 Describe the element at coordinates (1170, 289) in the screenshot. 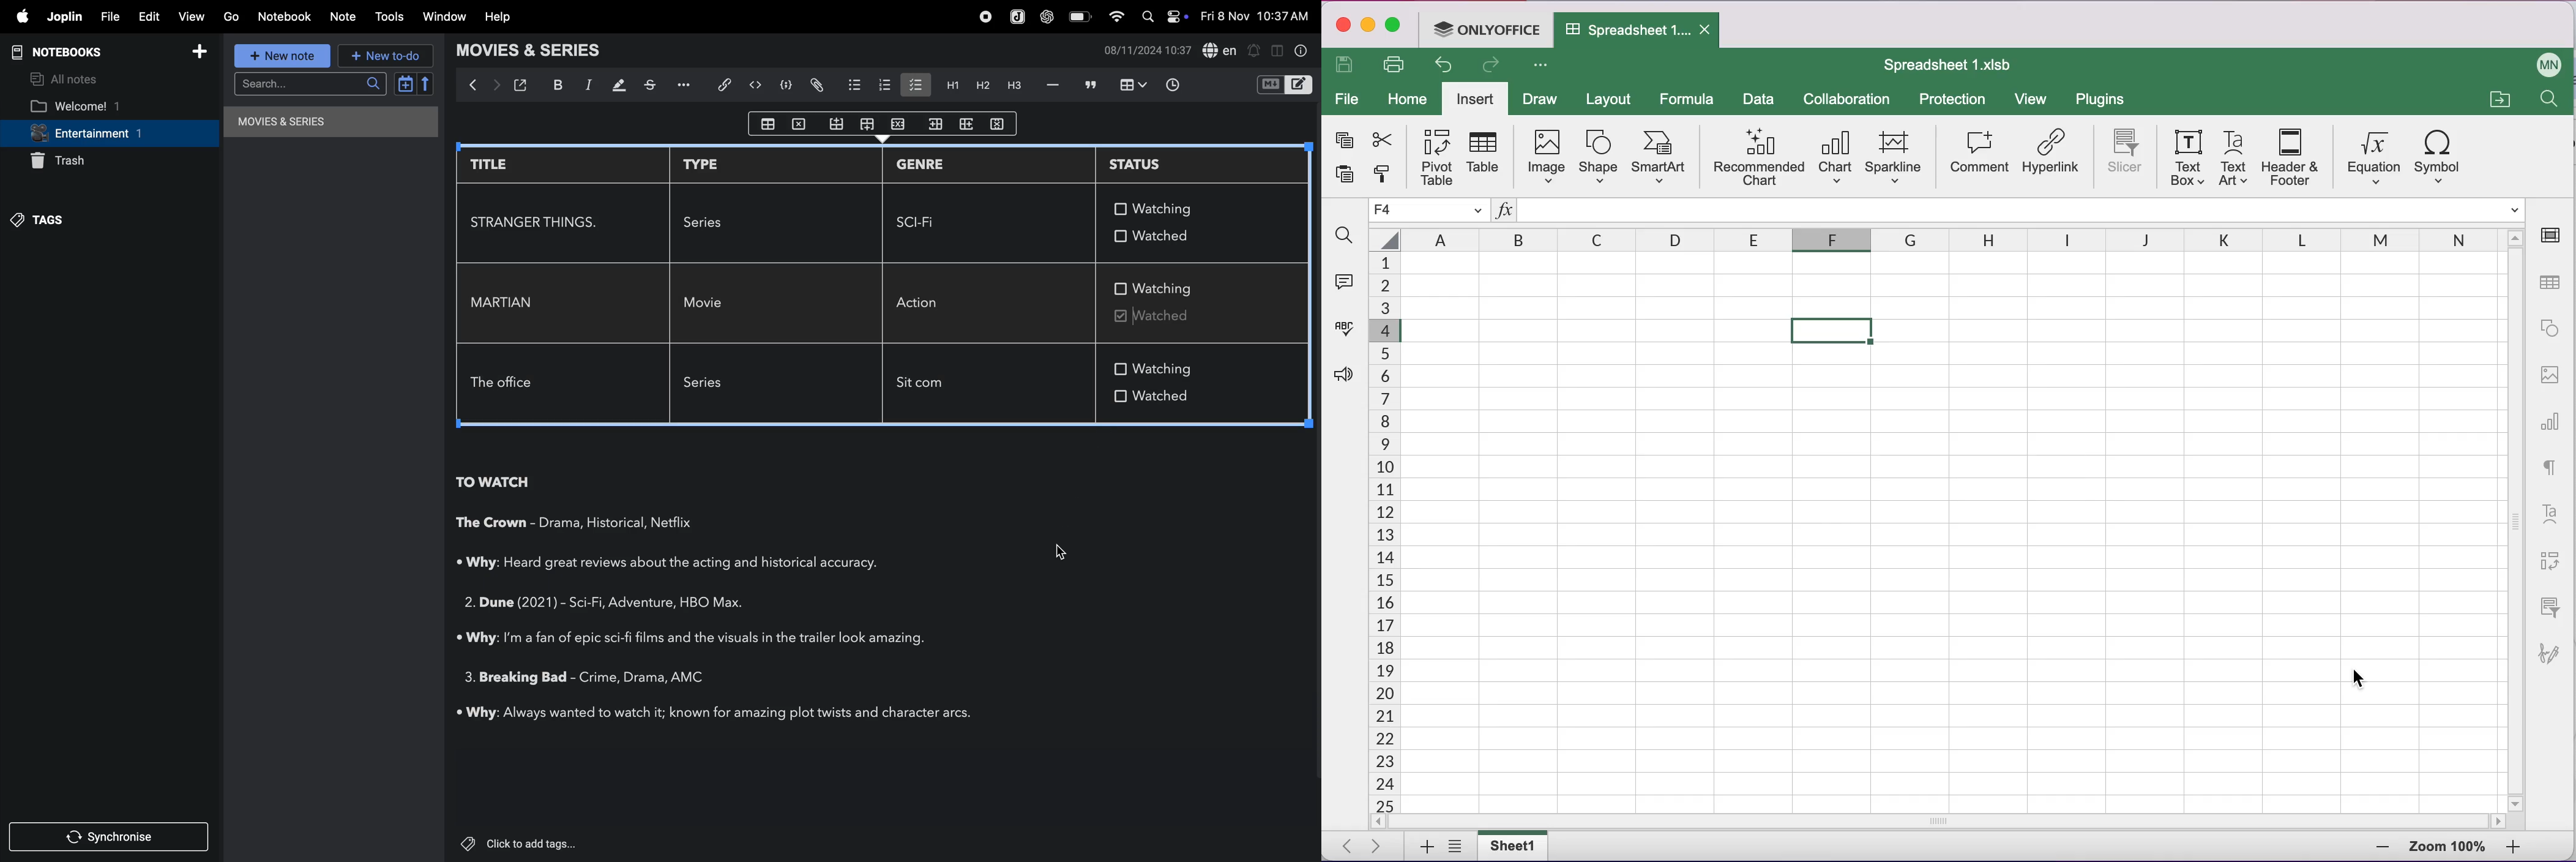

I see `watching` at that location.